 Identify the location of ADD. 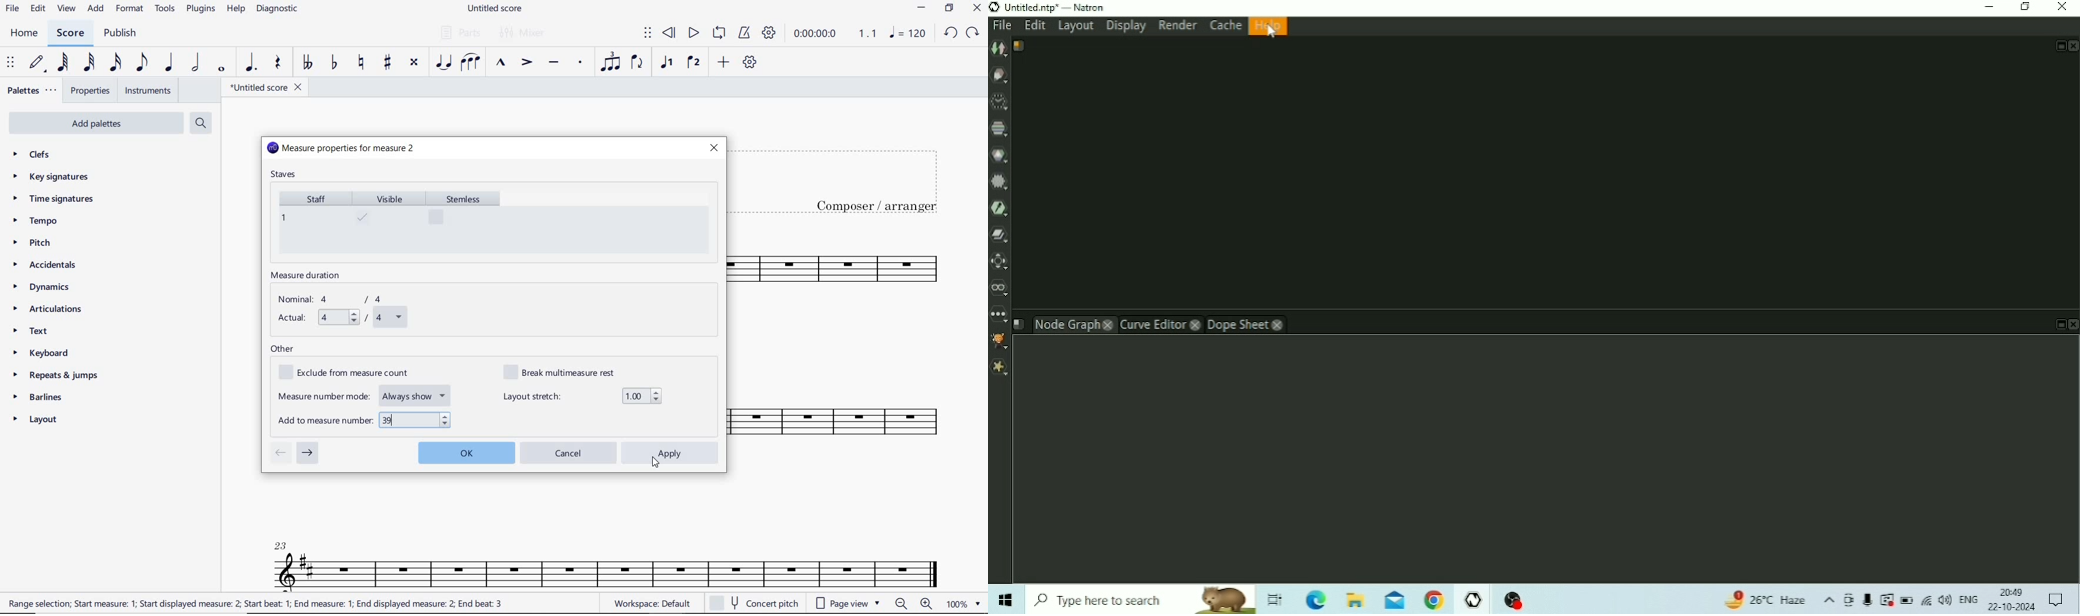
(96, 9).